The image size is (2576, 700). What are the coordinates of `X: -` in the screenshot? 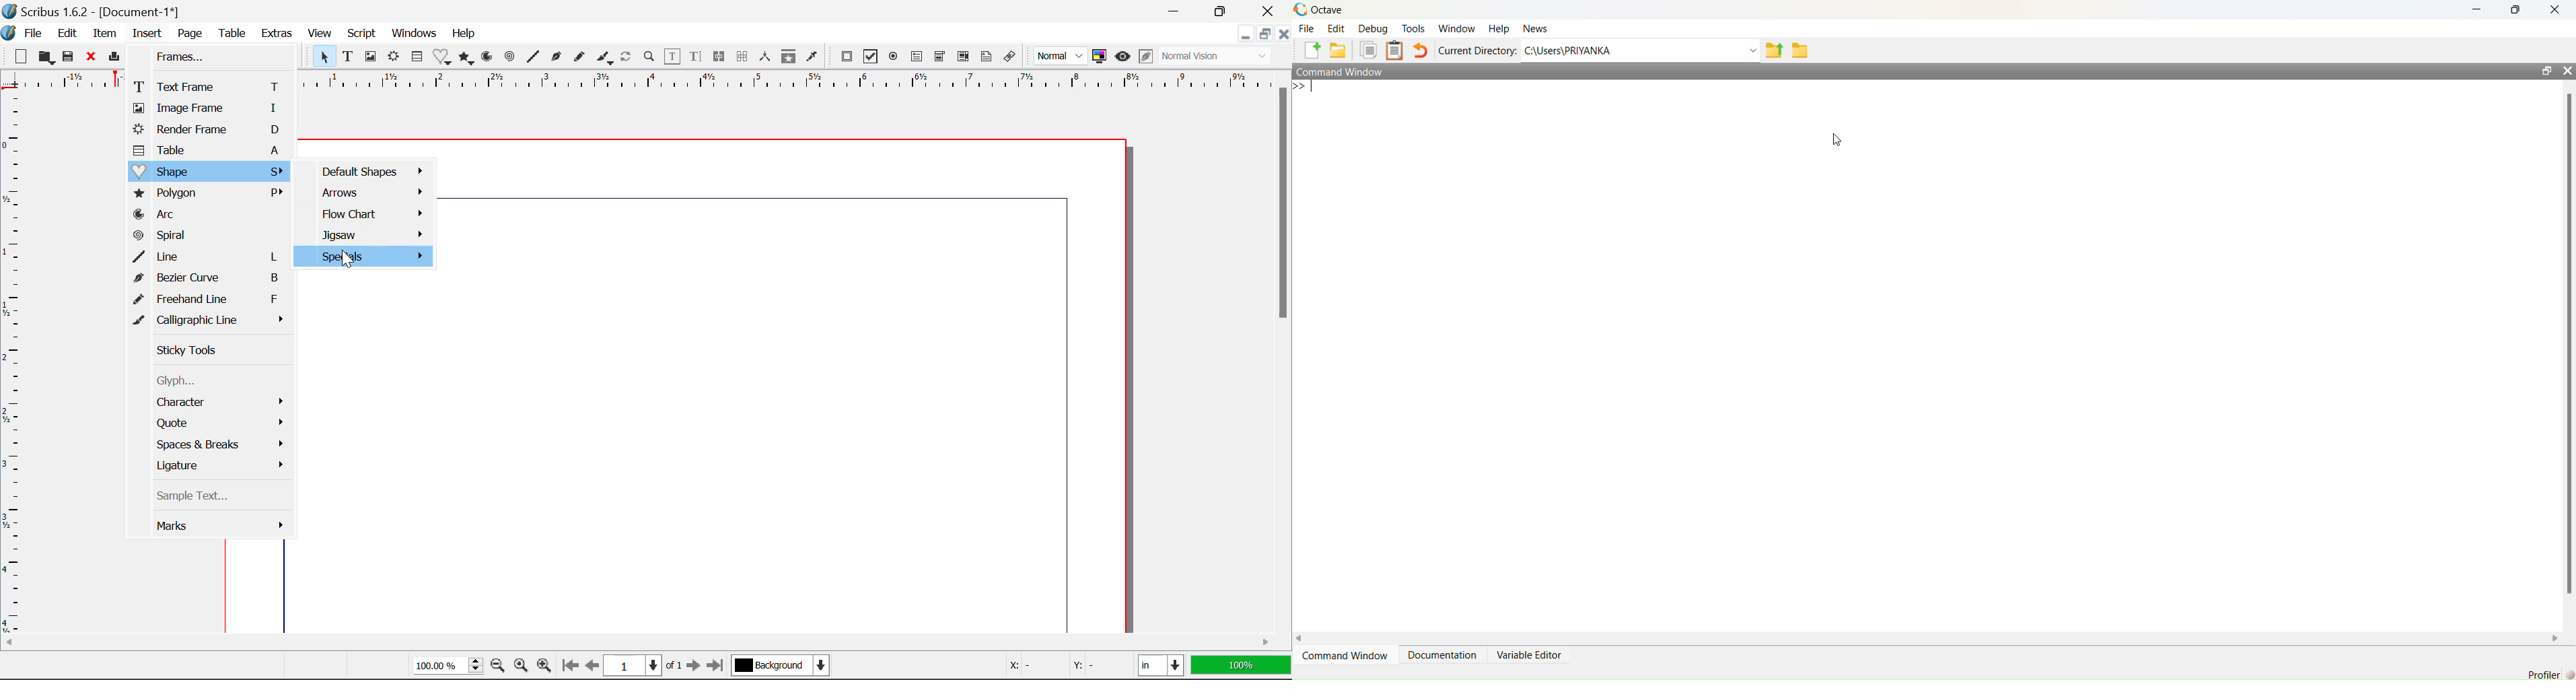 It's located at (1030, 665).